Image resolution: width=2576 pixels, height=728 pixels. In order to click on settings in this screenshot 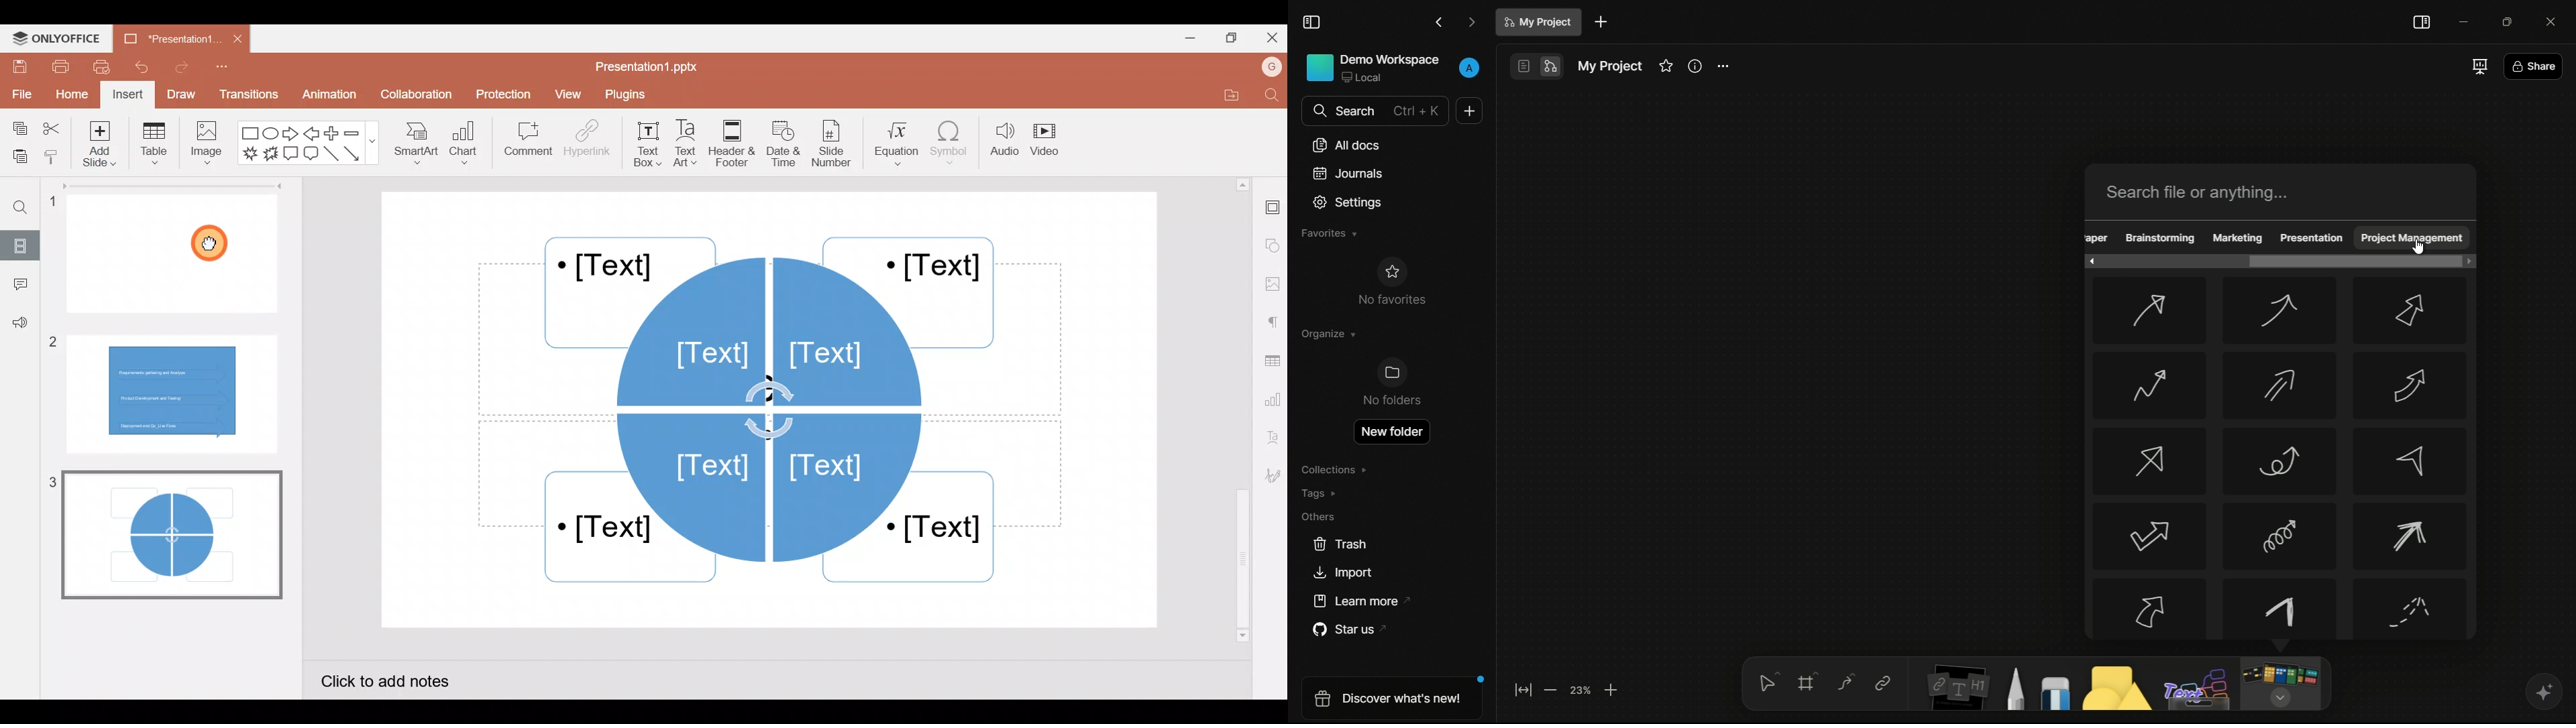, I will do `click(1348, 202)`.